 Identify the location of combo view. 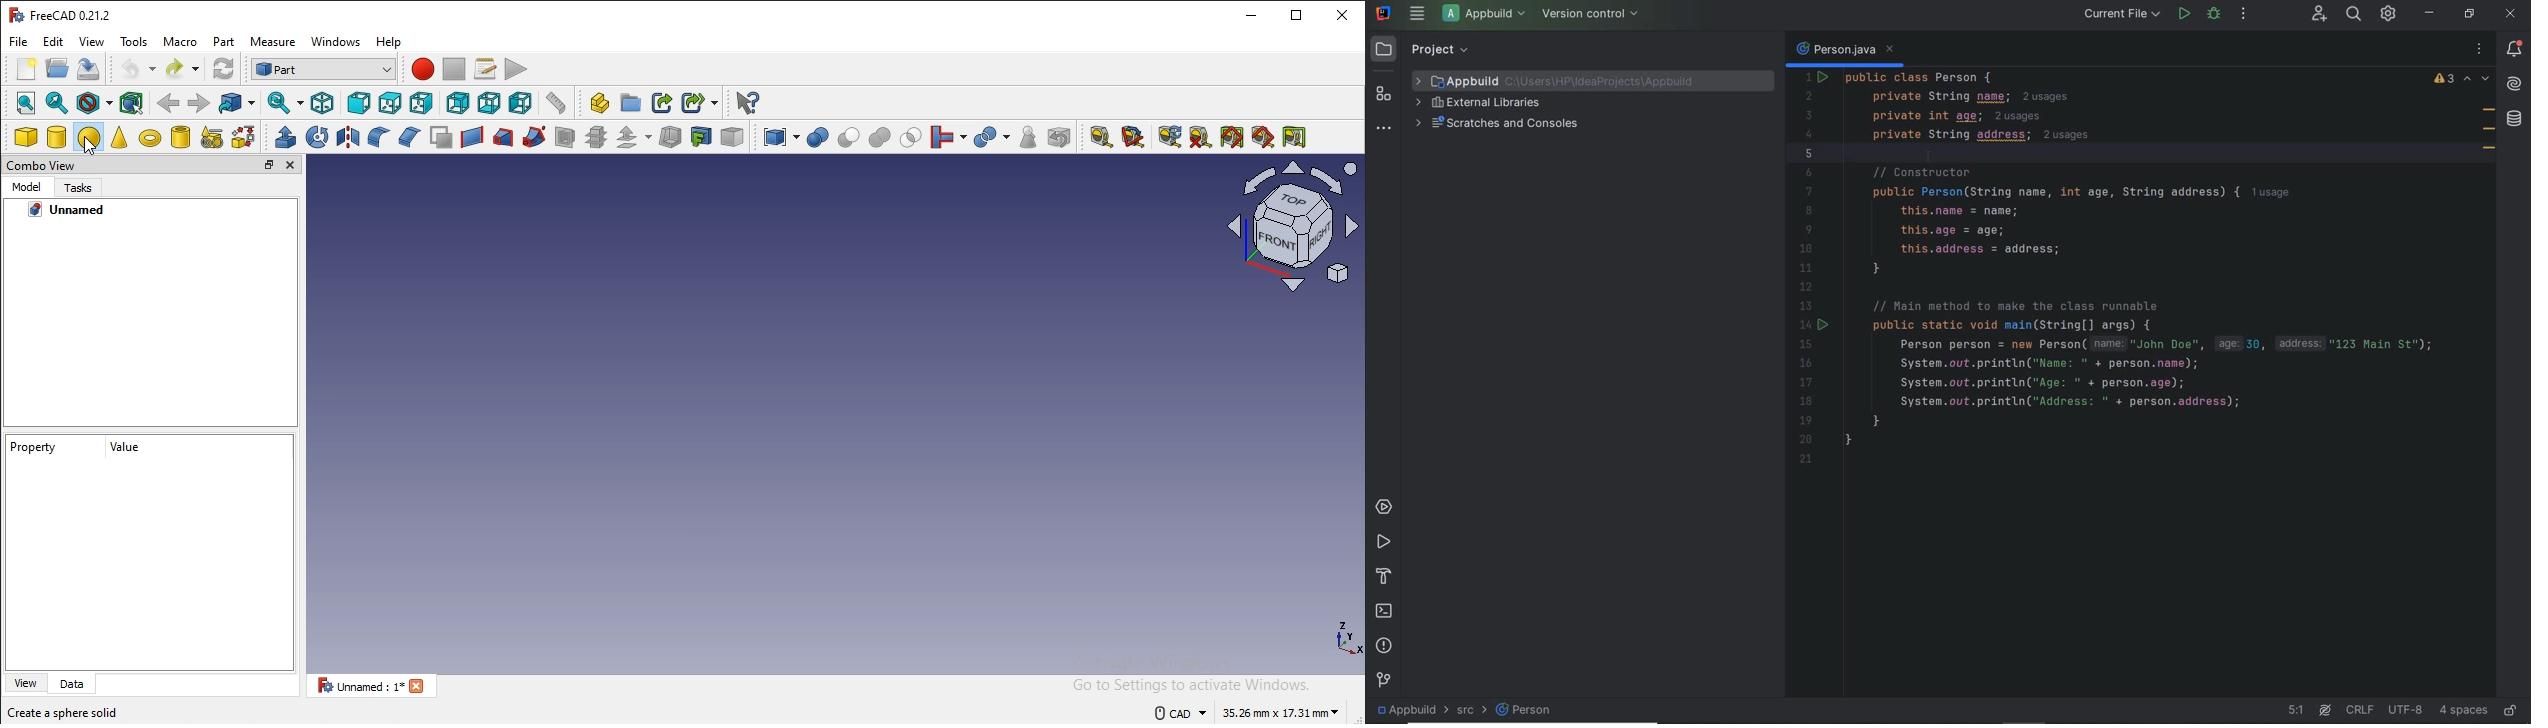
(41, 166).